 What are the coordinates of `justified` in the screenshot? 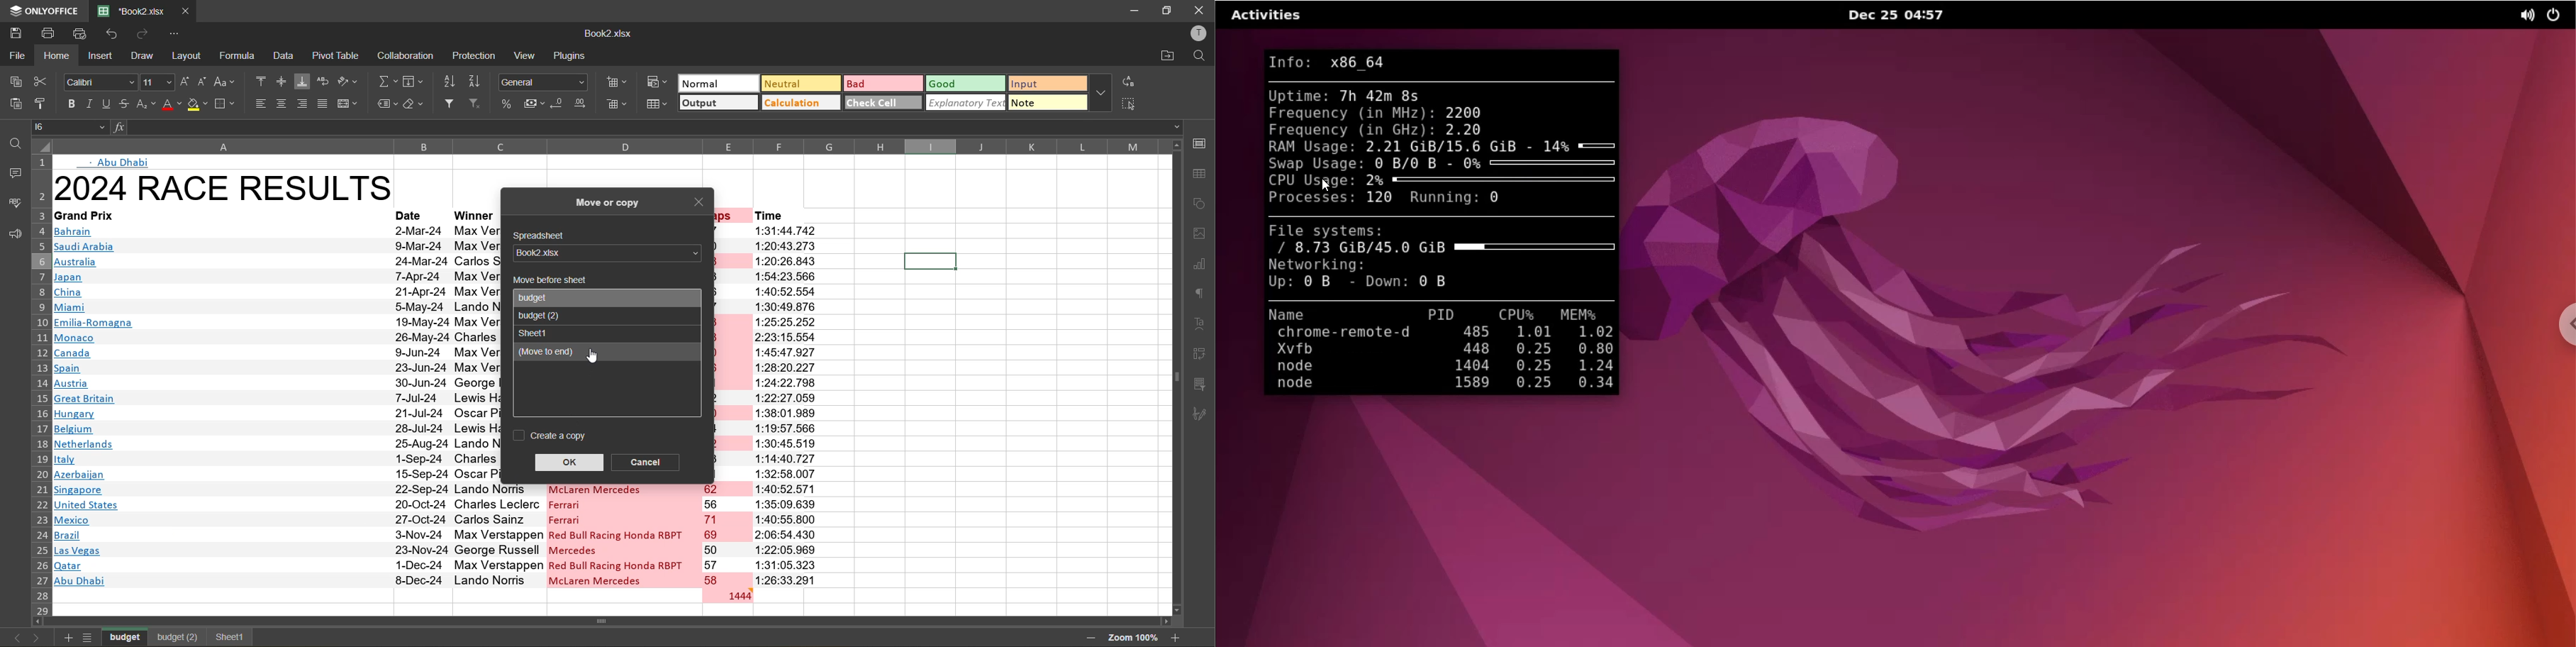 It's located at (324, 104).